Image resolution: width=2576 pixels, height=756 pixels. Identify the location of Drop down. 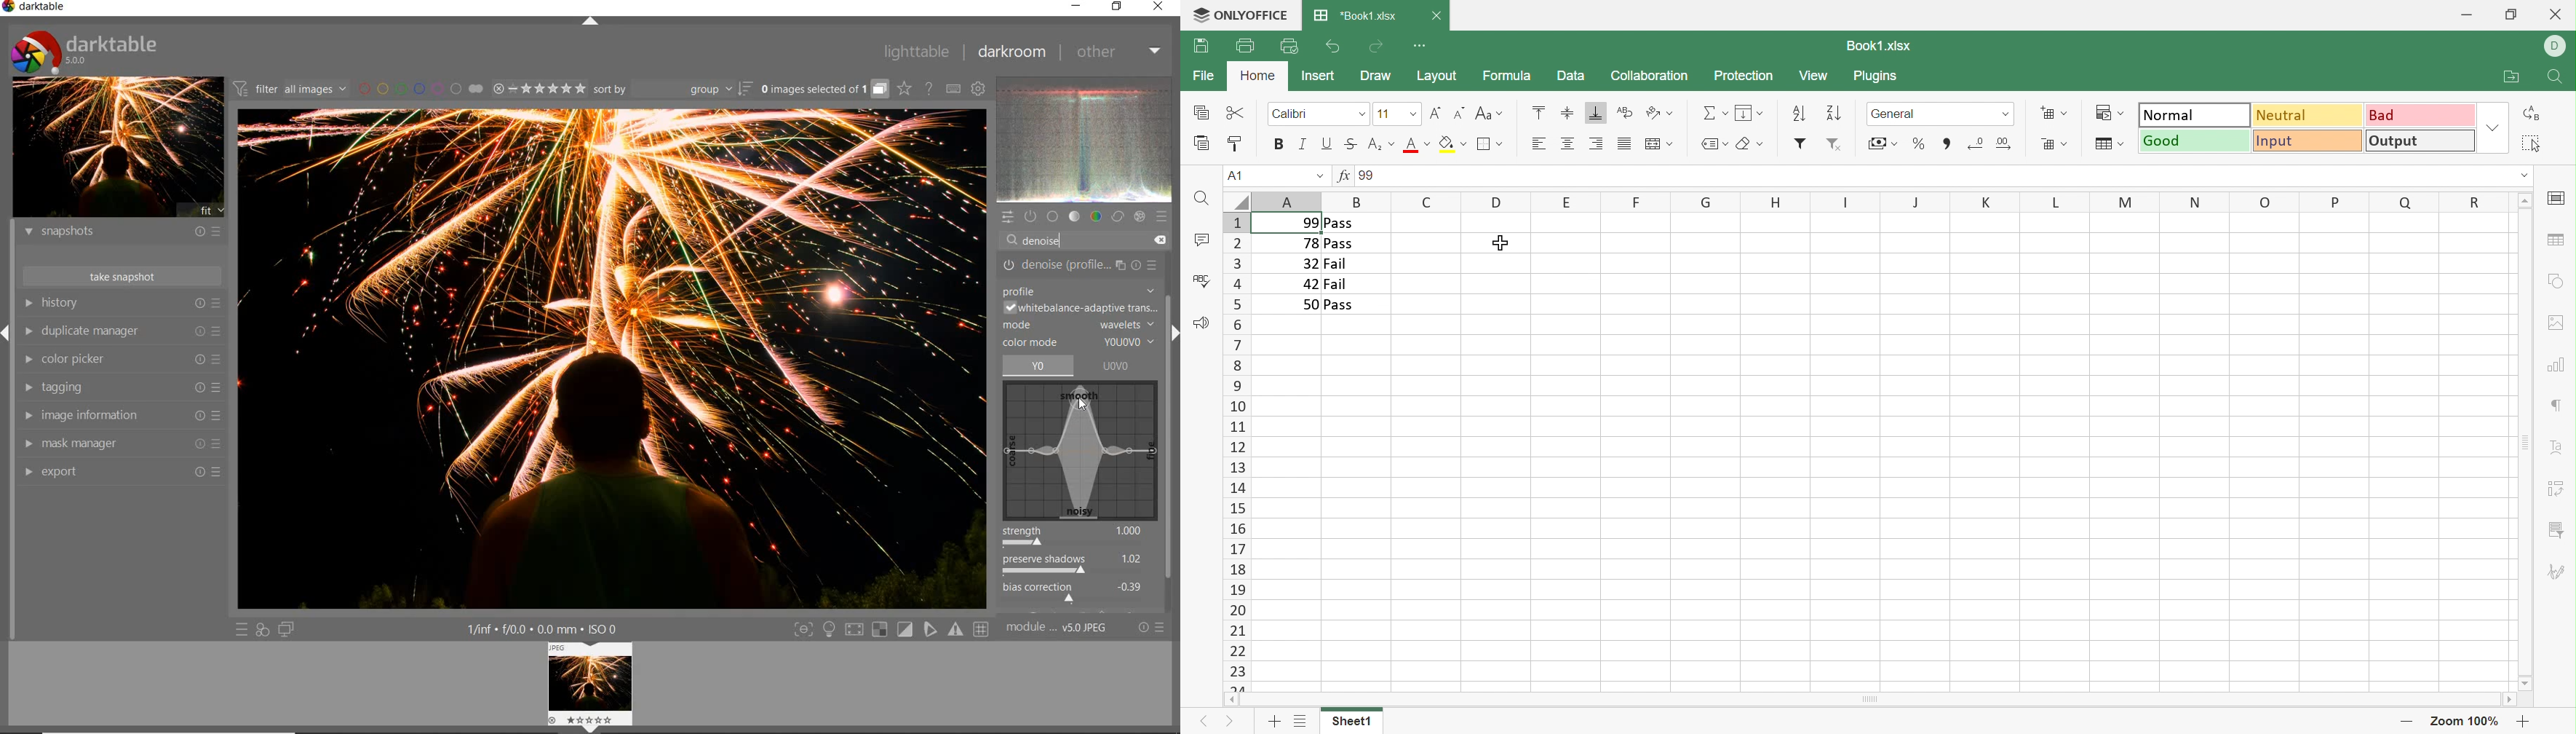
(1319, 178).